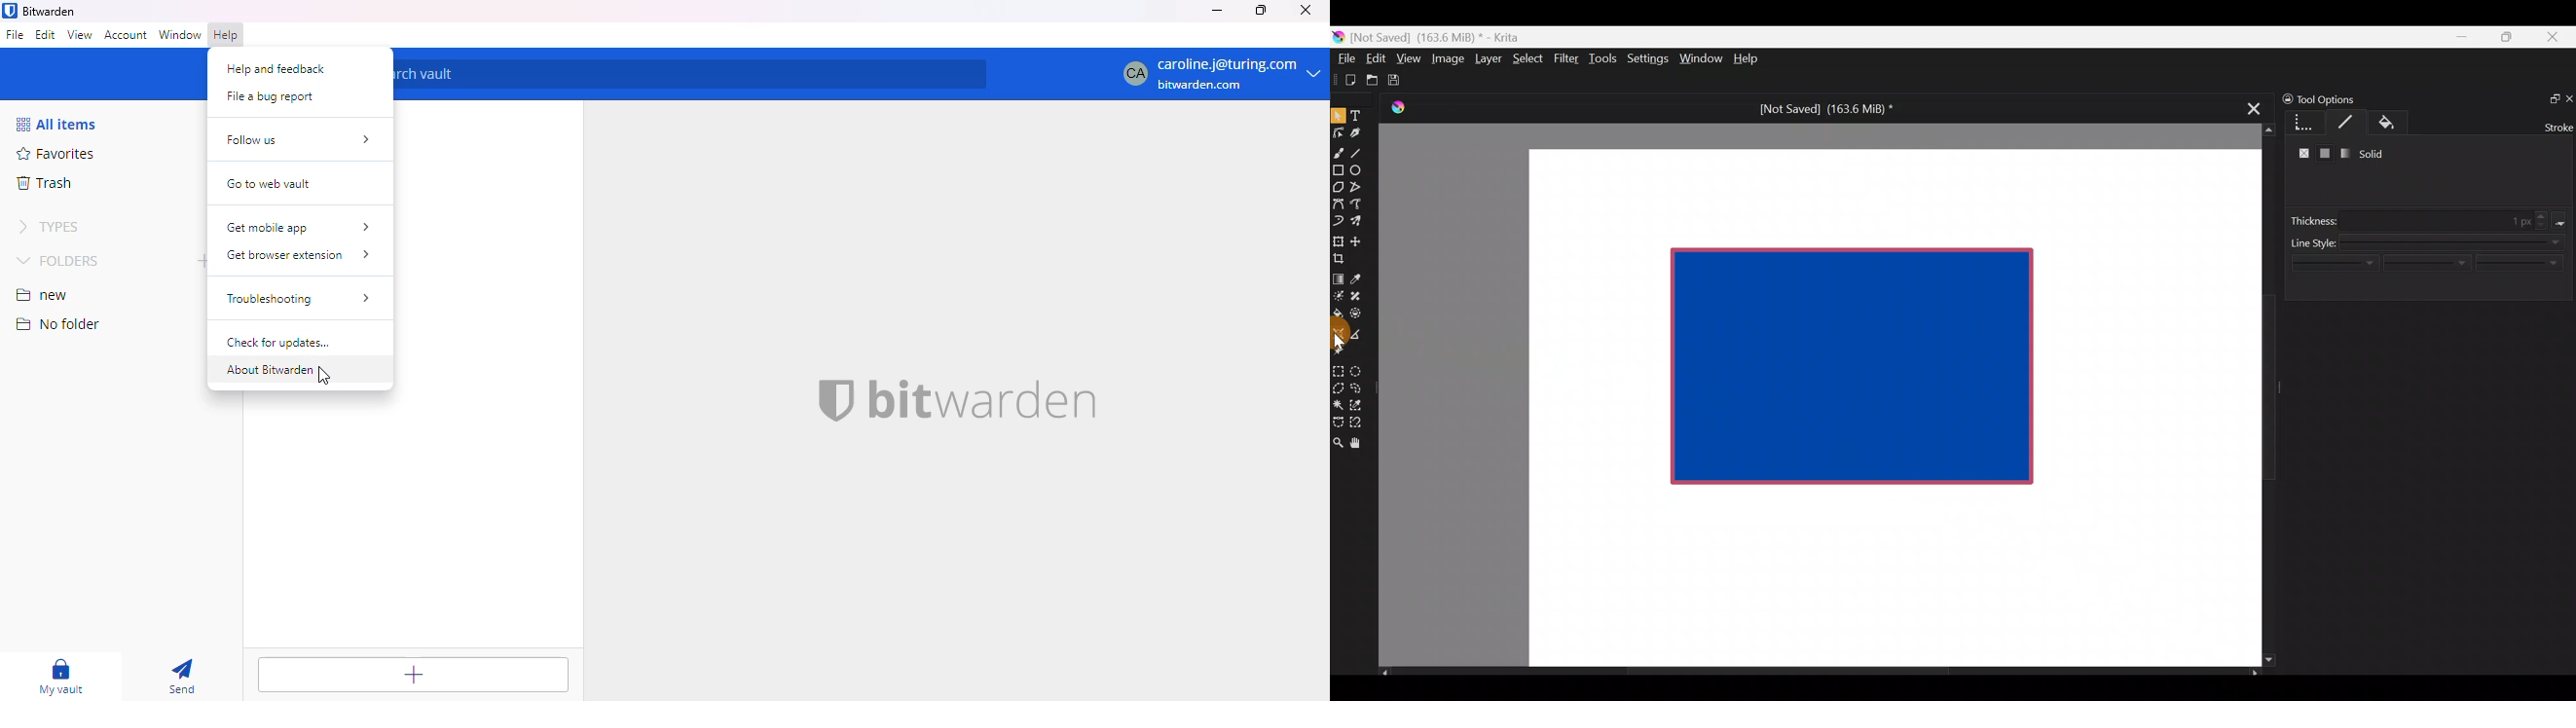  I want to click on Measure the distance between two points, so click(1360, 330).